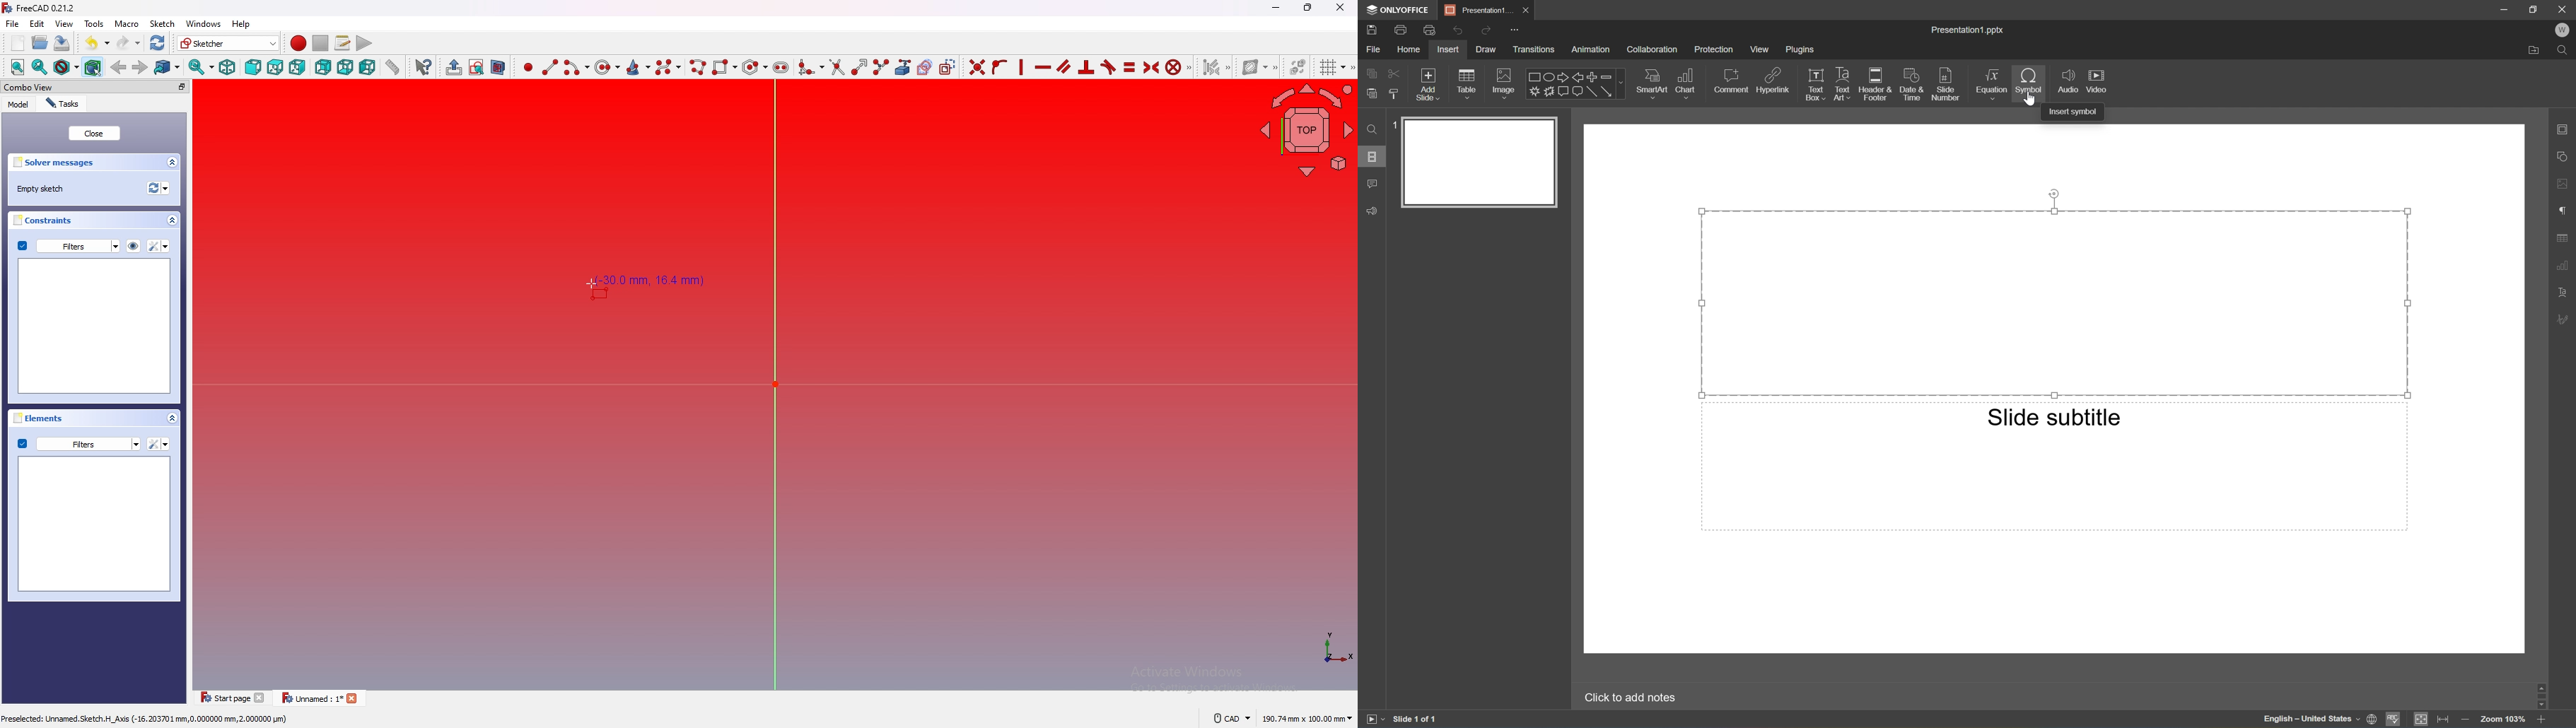 Image resolution: width=2576 pixels, height=728 pixels. Describe the element at coordinates (1298, 66) in the screenshot. I see `switch virtual space` at that location.